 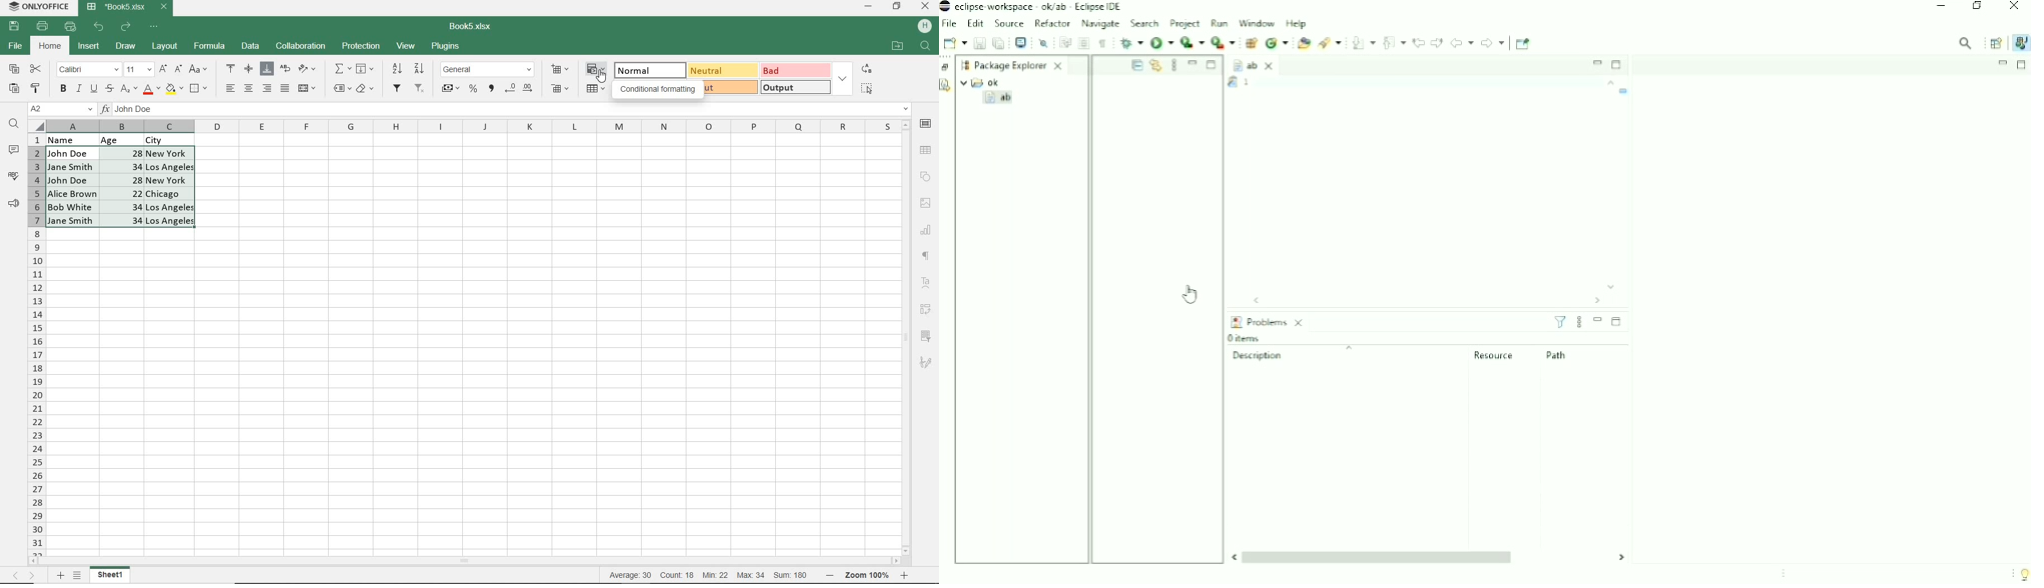 I want to click on Zoom in or Zoom our, so click(x=871, y=575).